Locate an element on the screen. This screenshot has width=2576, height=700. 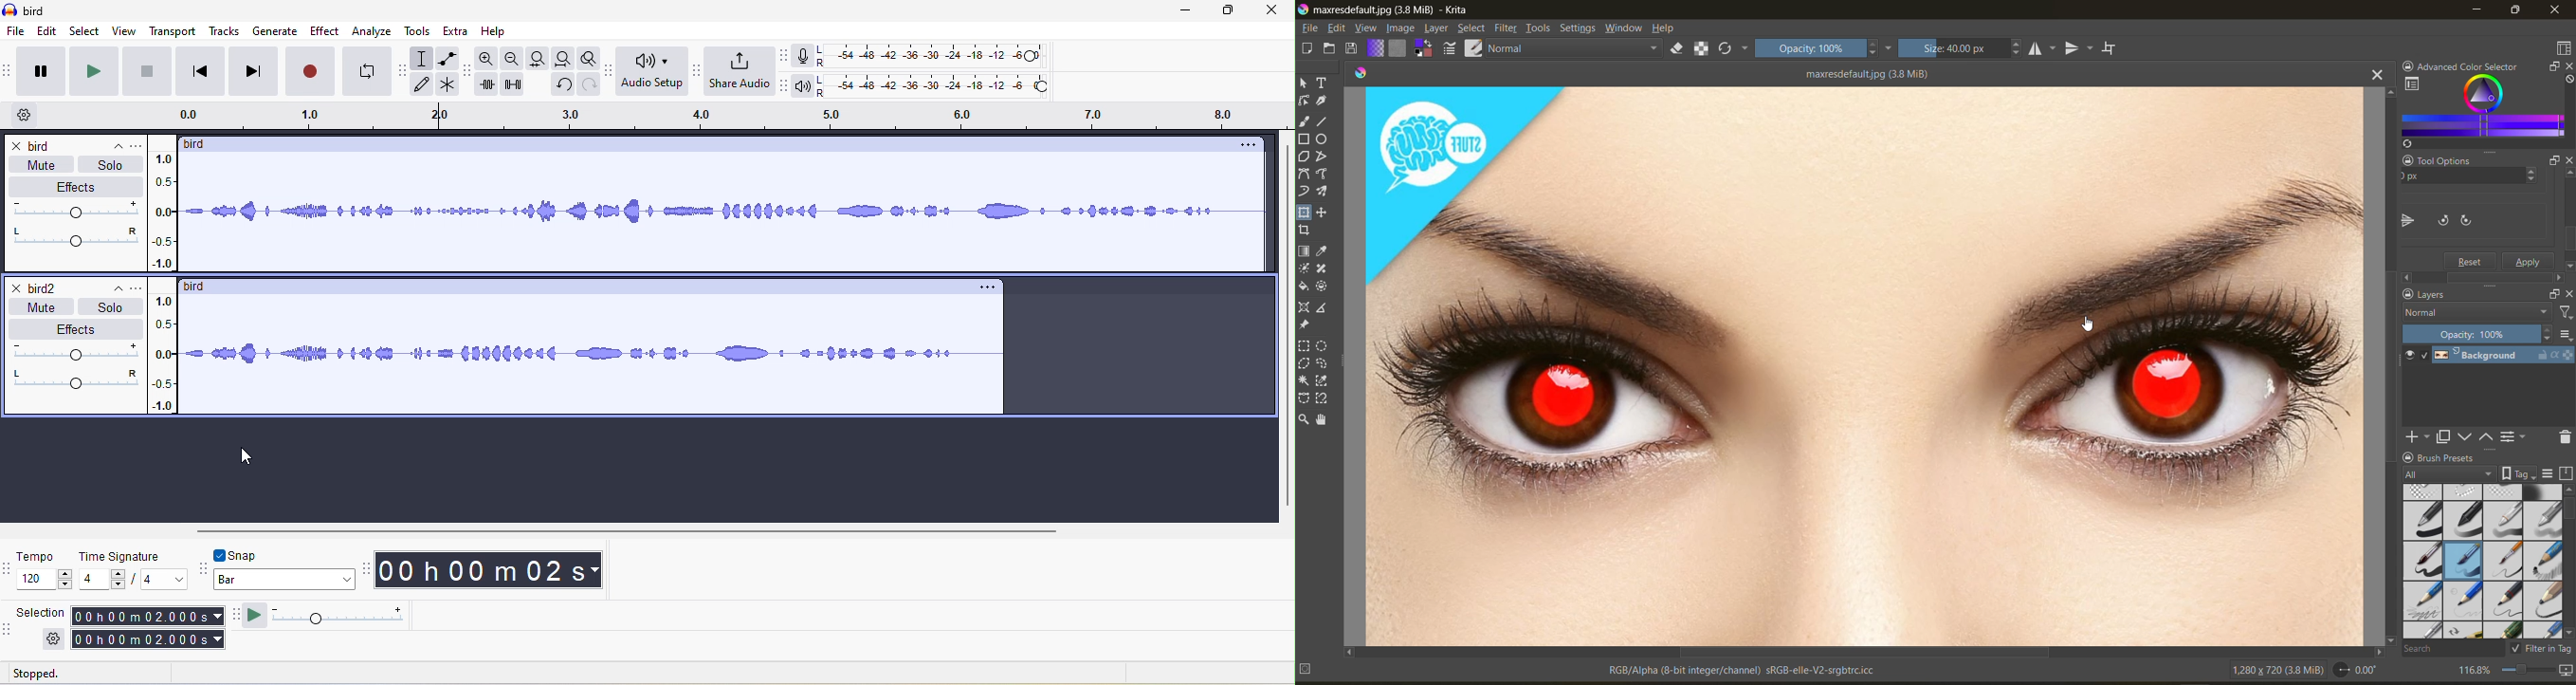
filter is located at coordinates (2564, 312).